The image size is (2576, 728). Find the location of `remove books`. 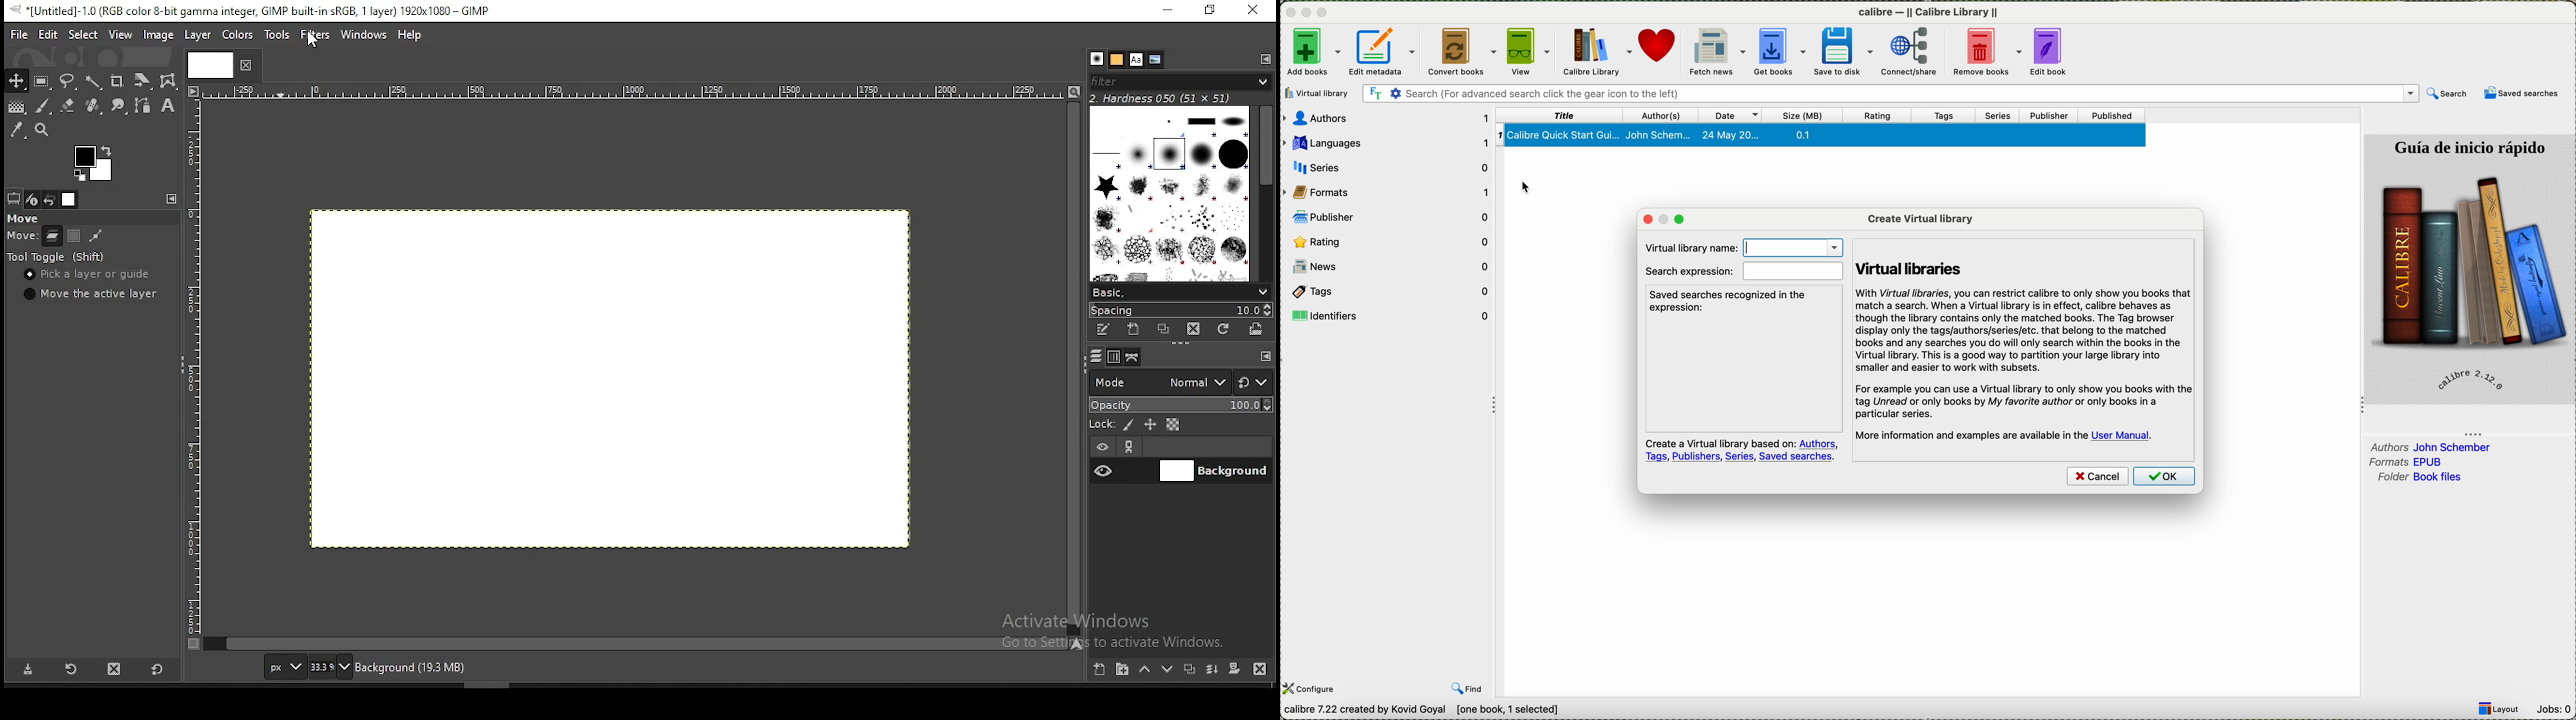

remove books is located at coordinates (1988, 52).